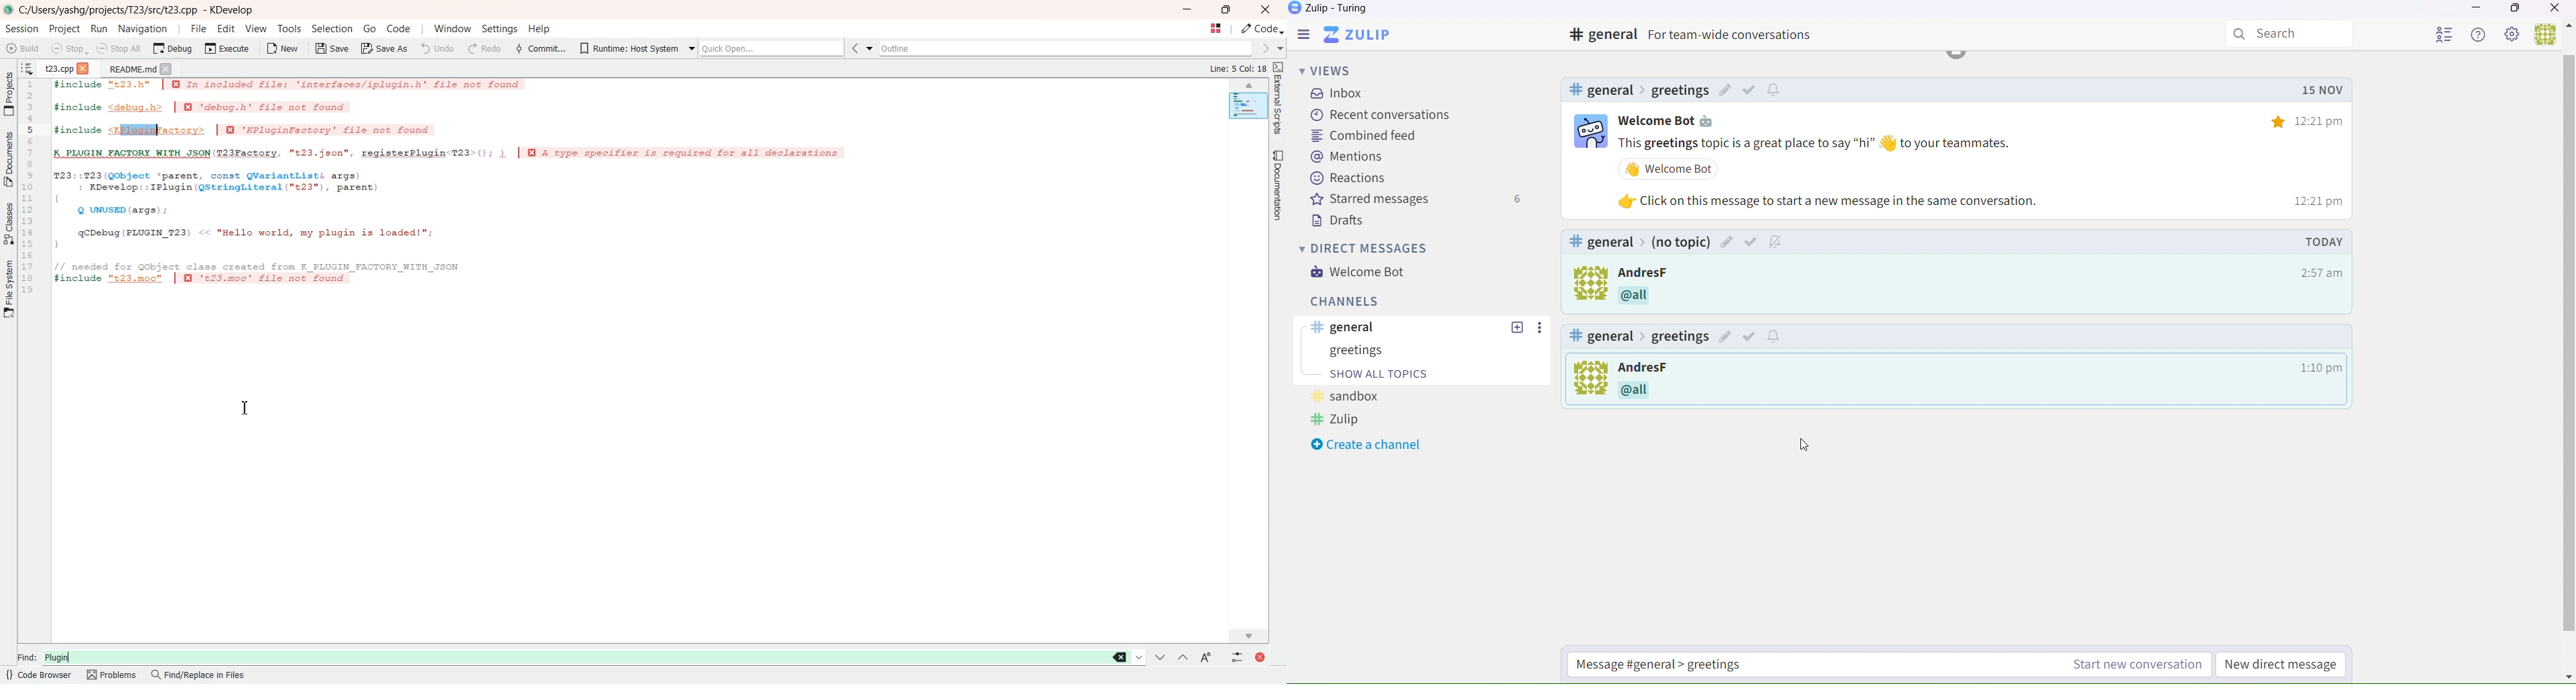 The width and height of the screenshot is (2576, 700). I want to click on Close, so click(2556, 9).